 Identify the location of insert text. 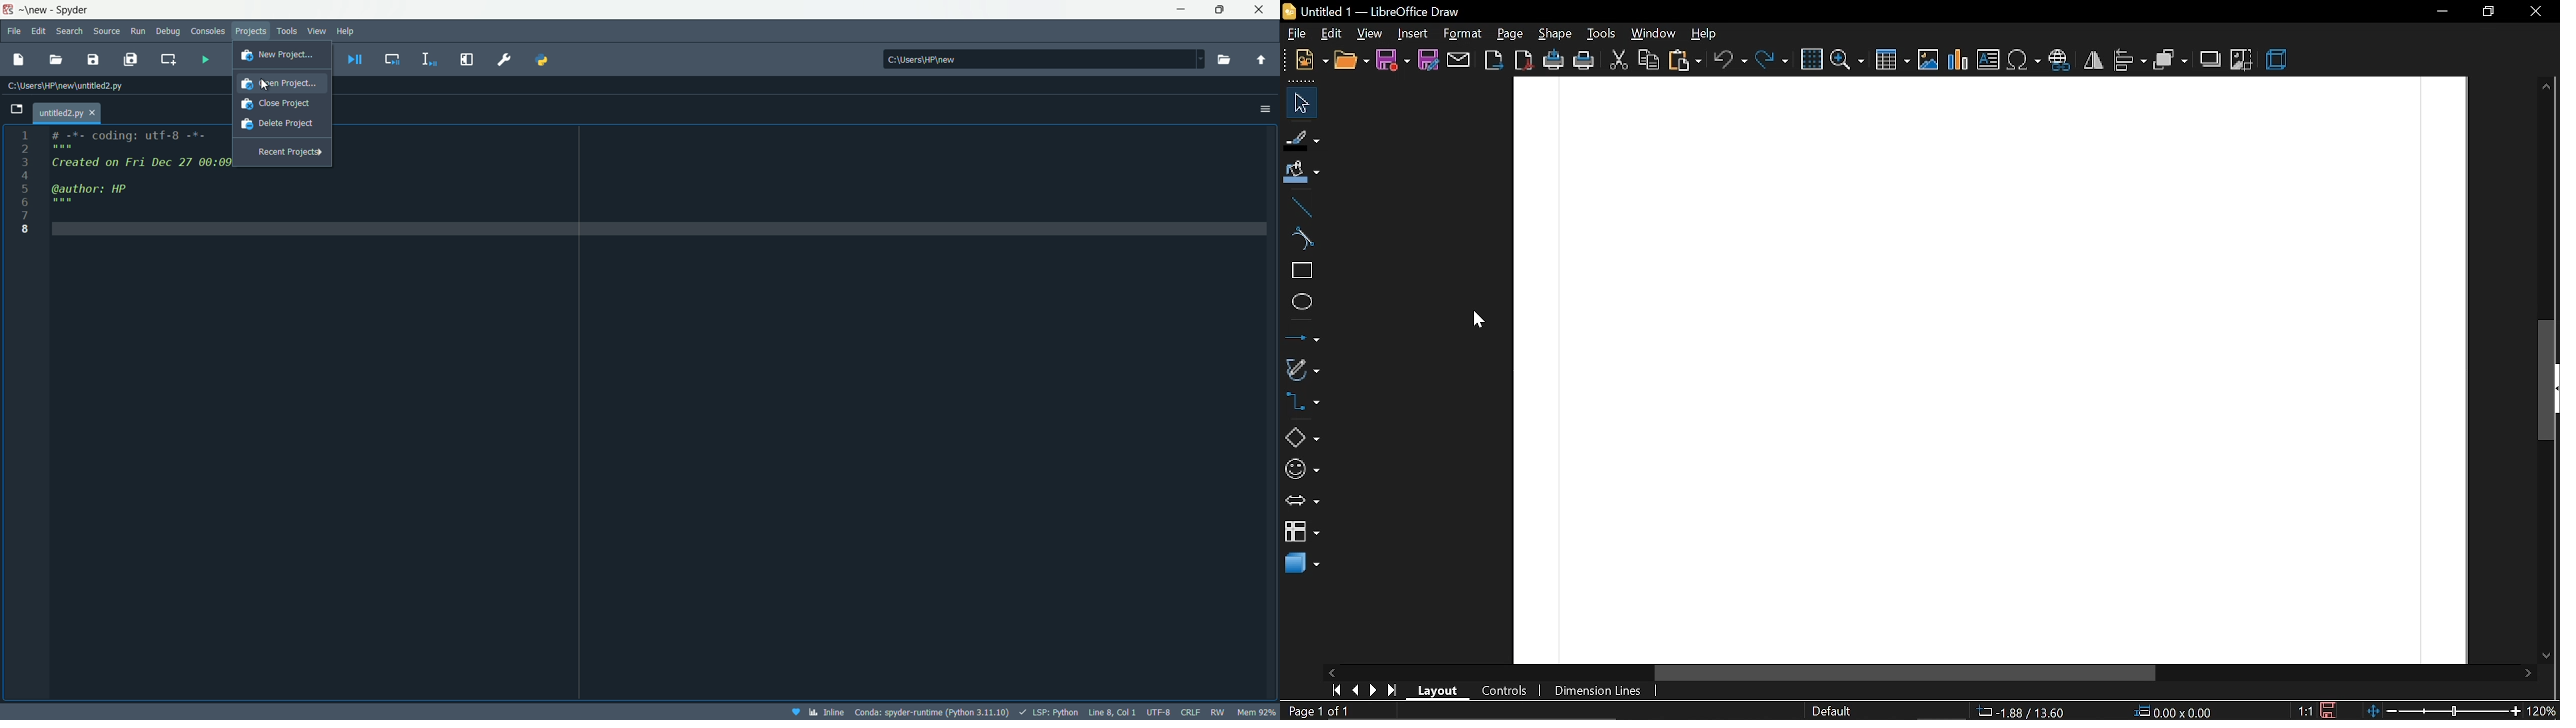
(1989, 60).